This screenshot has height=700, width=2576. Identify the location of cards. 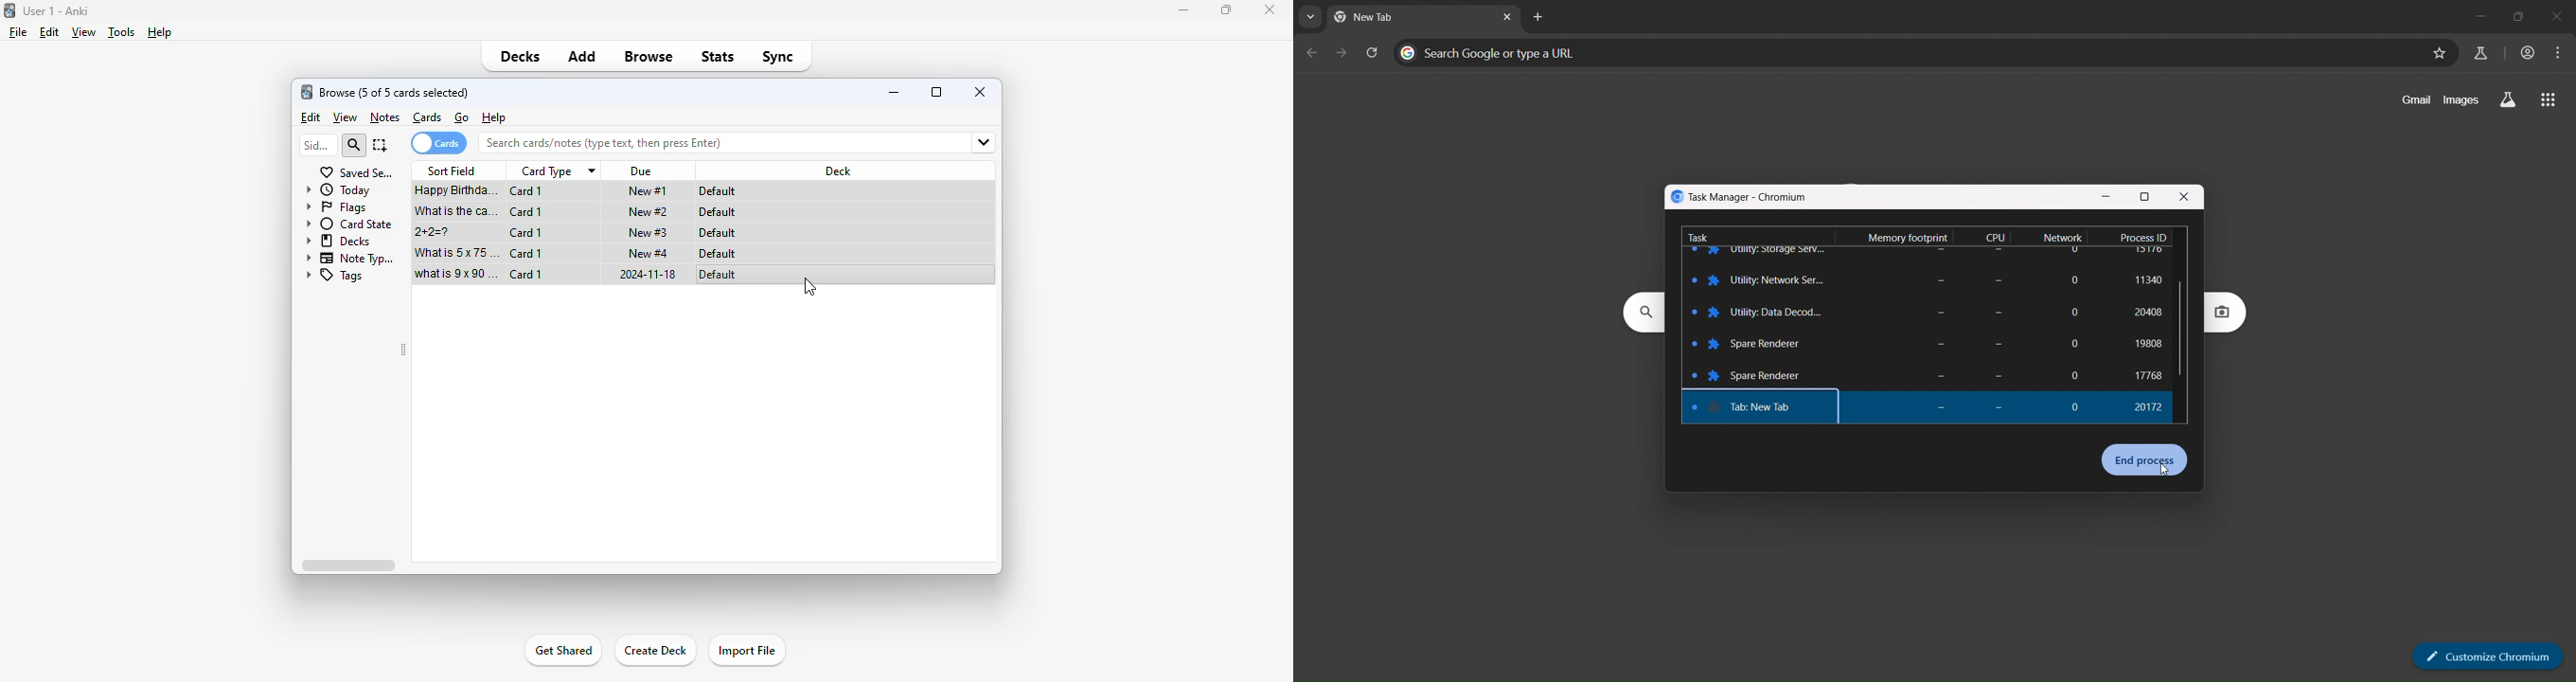
(427, 117).